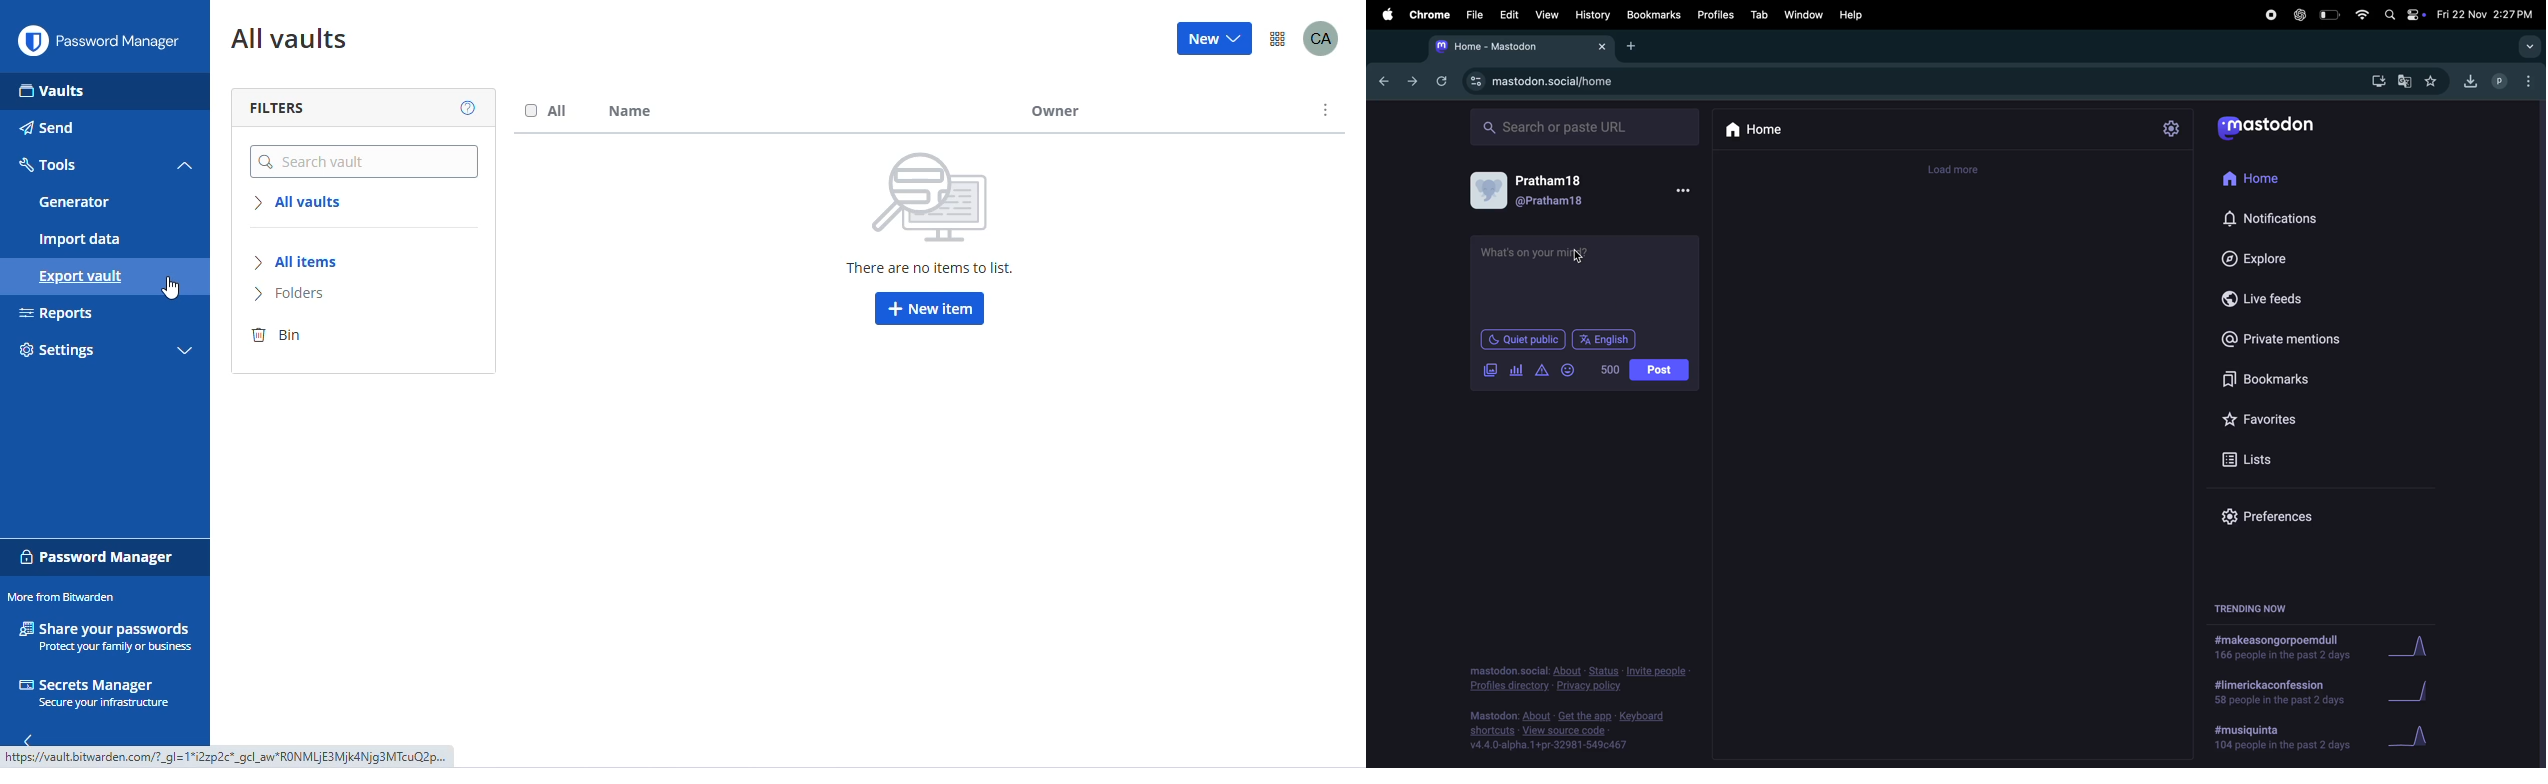 The image size is (2548, 784). What do you see at coordinates (2416, 737) in the screenshot?
I see `graph` at bounding box center [2416, 737].